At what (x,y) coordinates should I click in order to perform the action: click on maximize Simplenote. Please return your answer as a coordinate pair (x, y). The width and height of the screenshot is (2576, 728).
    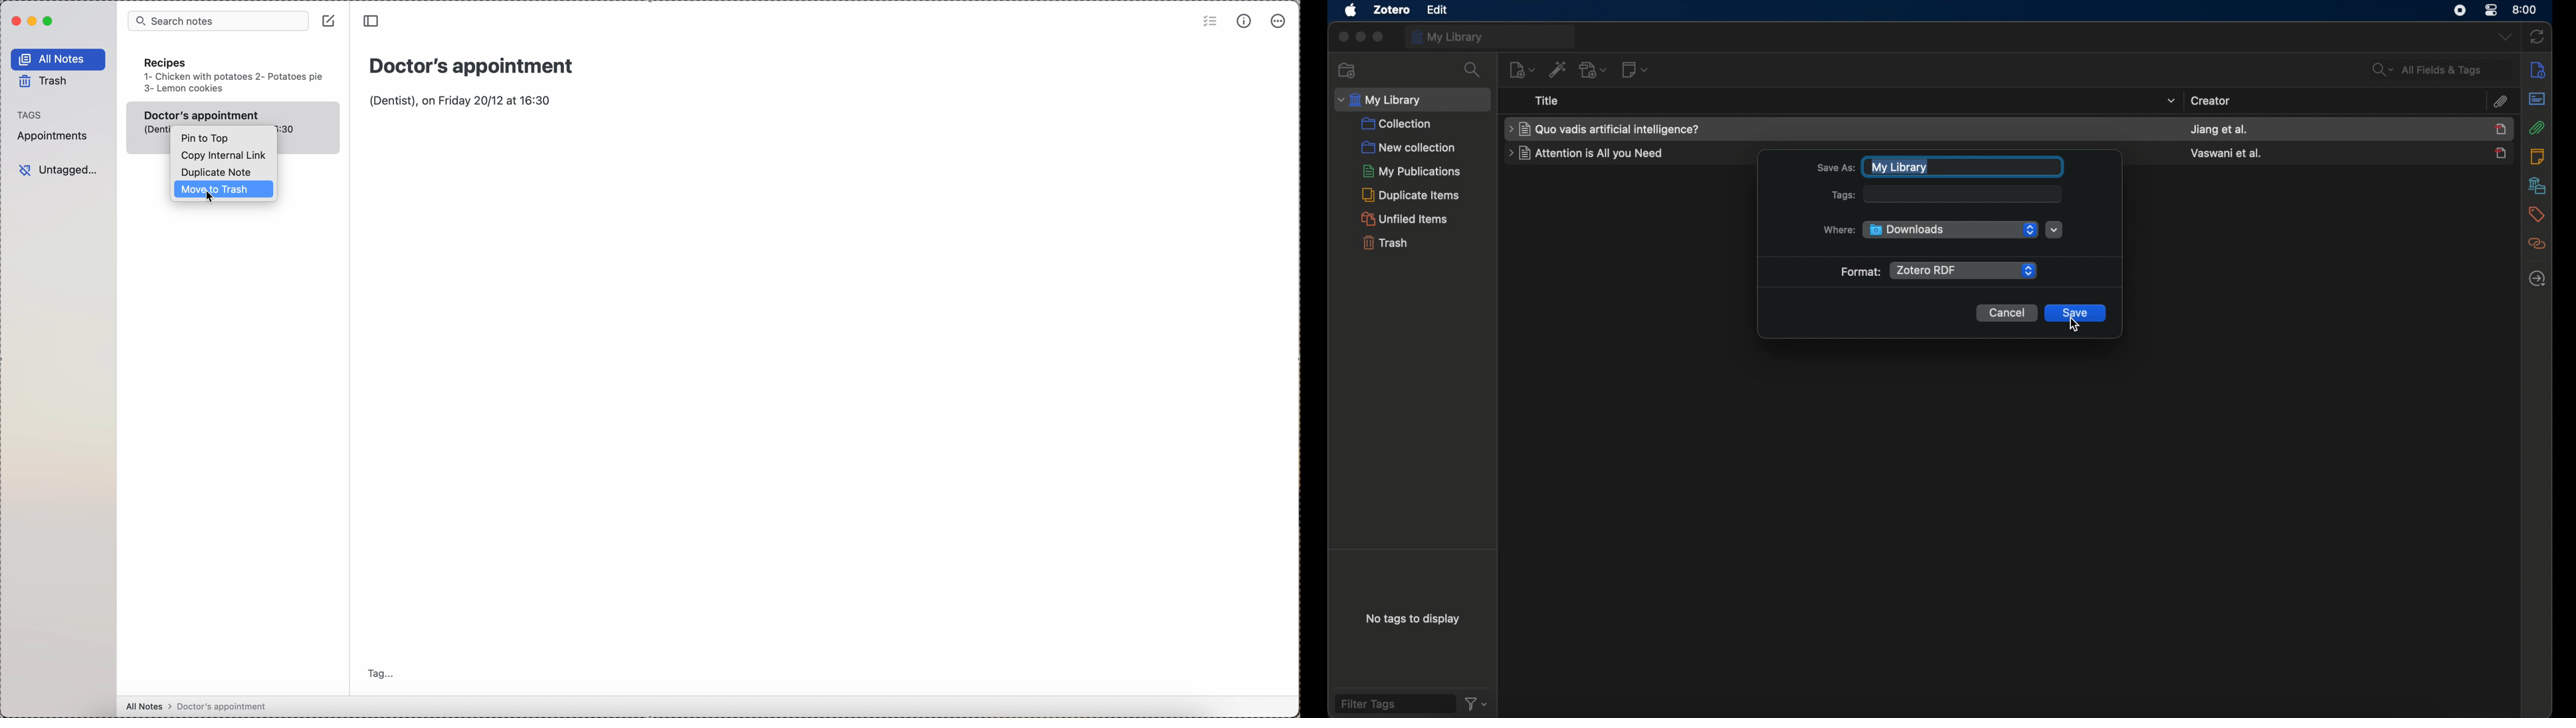
    Looking at the image, I should click on (49, 21).